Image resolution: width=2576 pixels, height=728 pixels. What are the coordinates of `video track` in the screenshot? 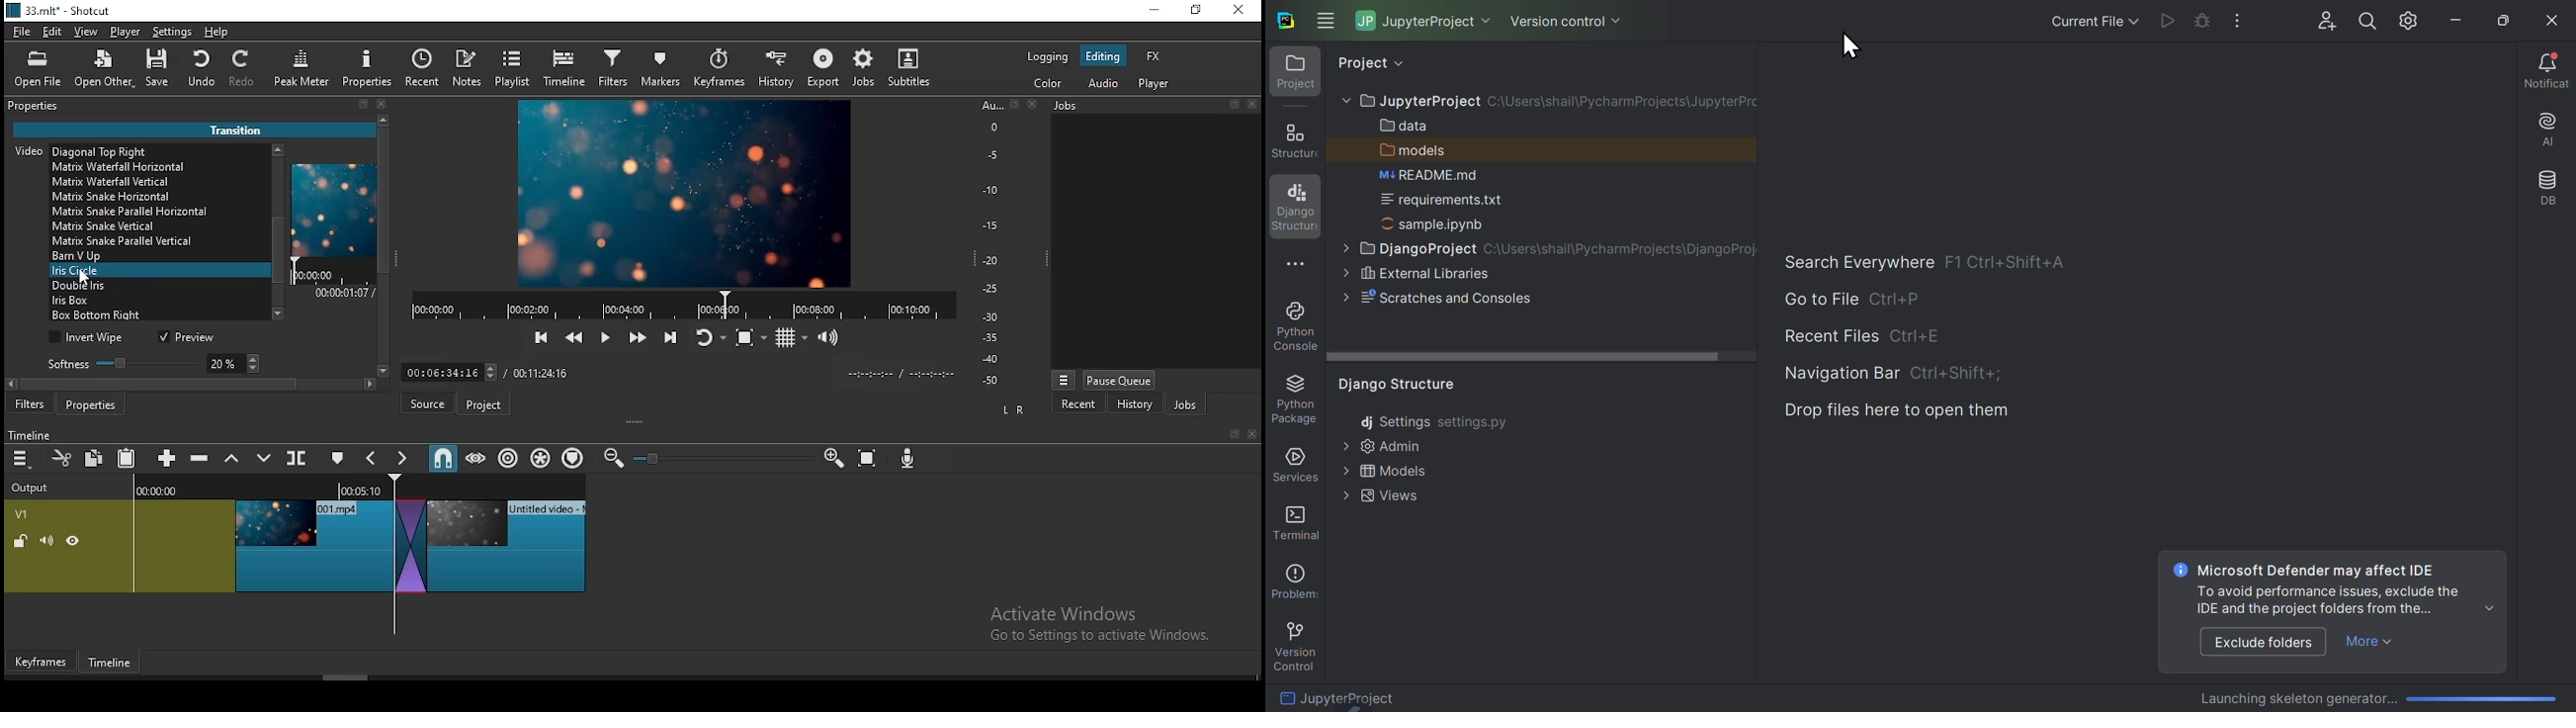 It's located at (295, 541).